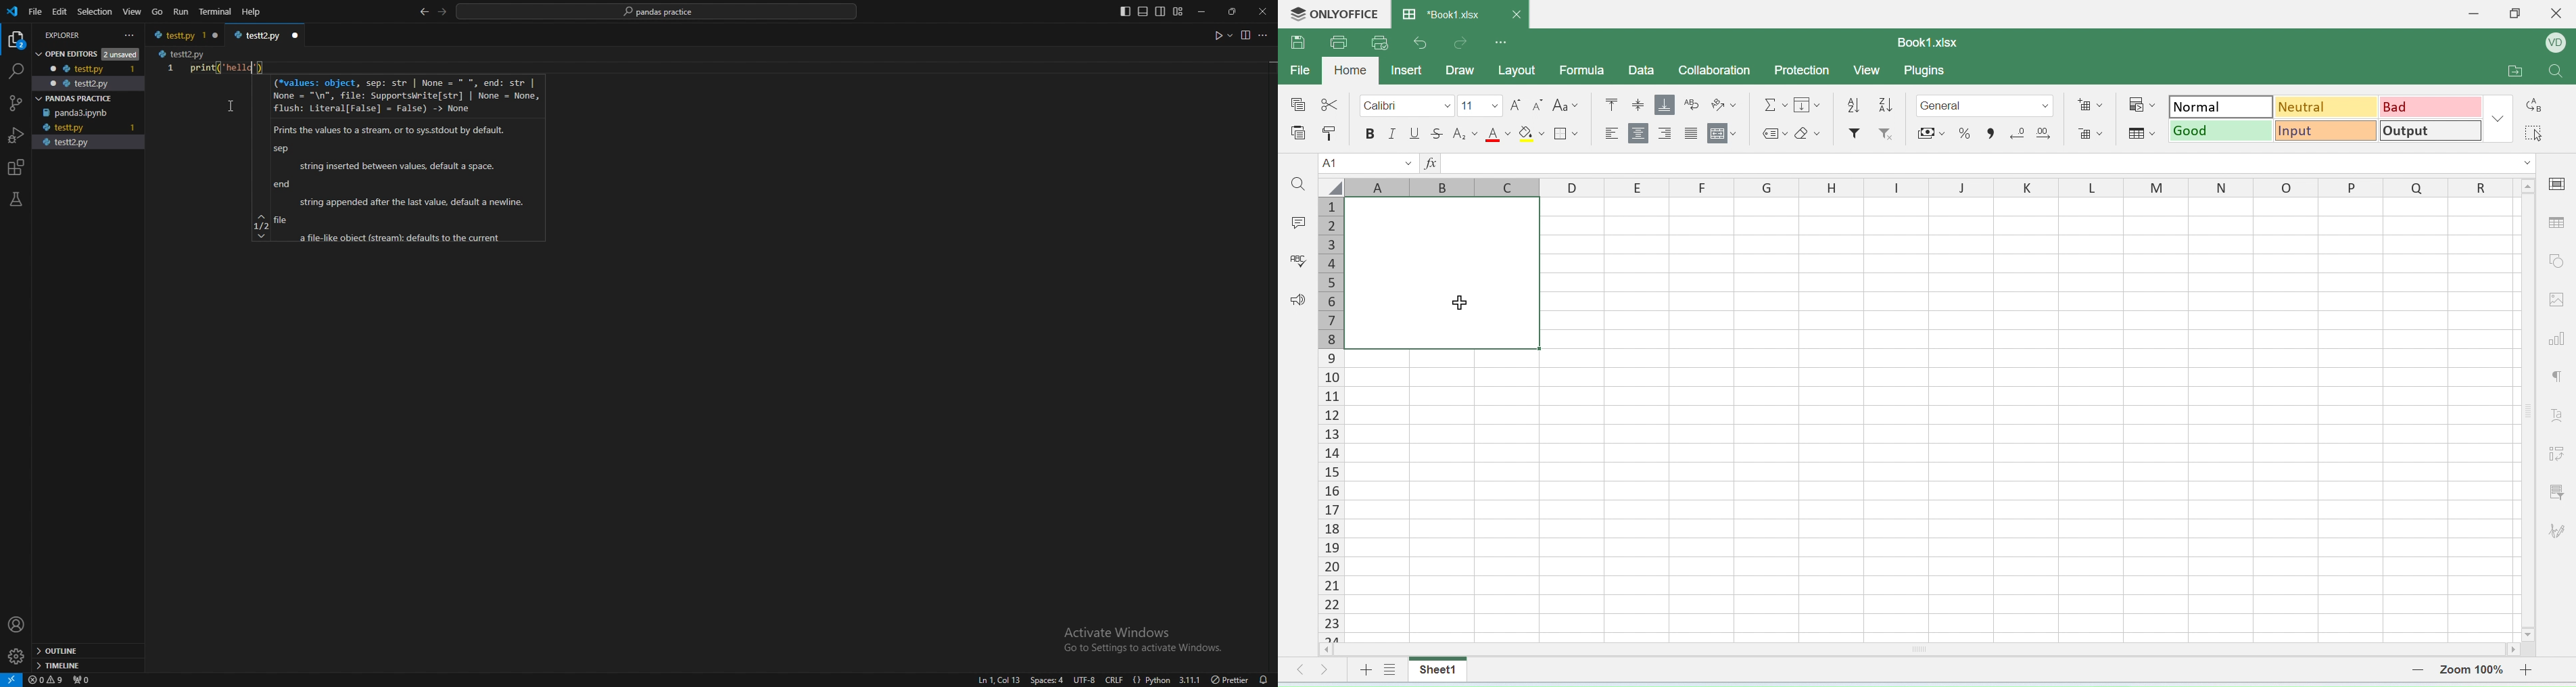 The width and height of the screenshot is (2576, 700). What do you see at coordinates (1932, 70) in the screenshot?
I see `plugins` at bounding box center [1932, 70].